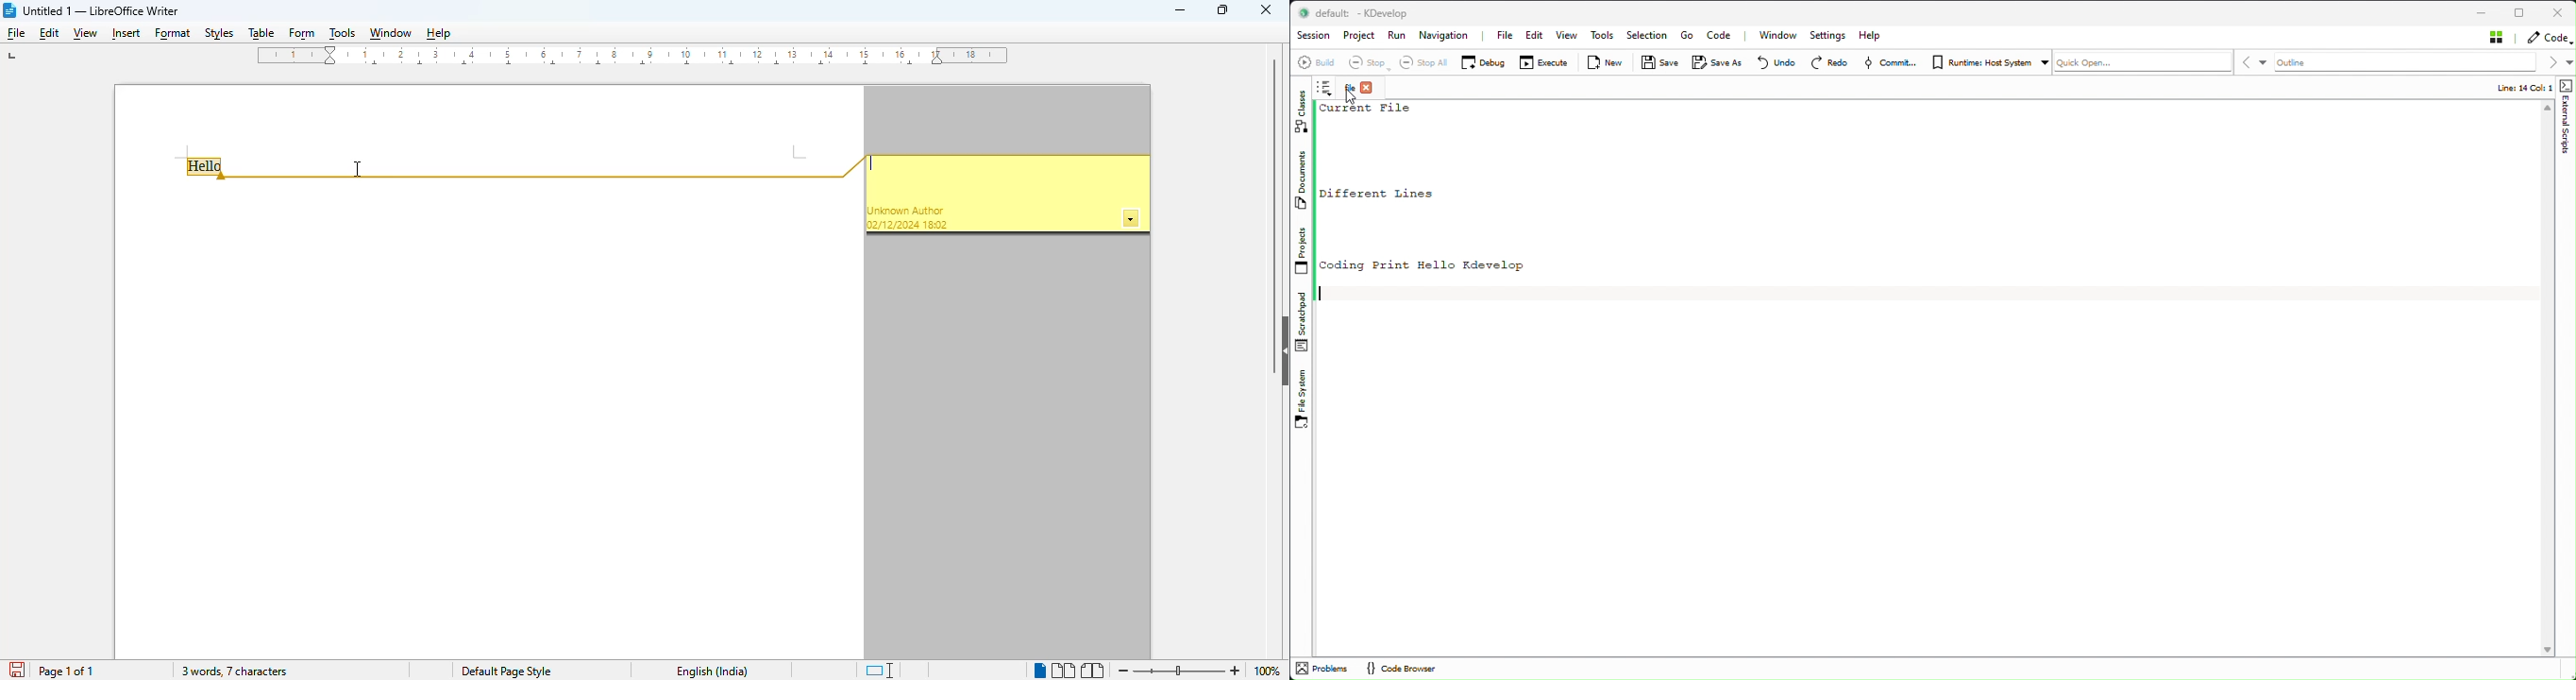  Describe the element at coordinates (936, 225) in the screenshot. I see `18:02` at that location.